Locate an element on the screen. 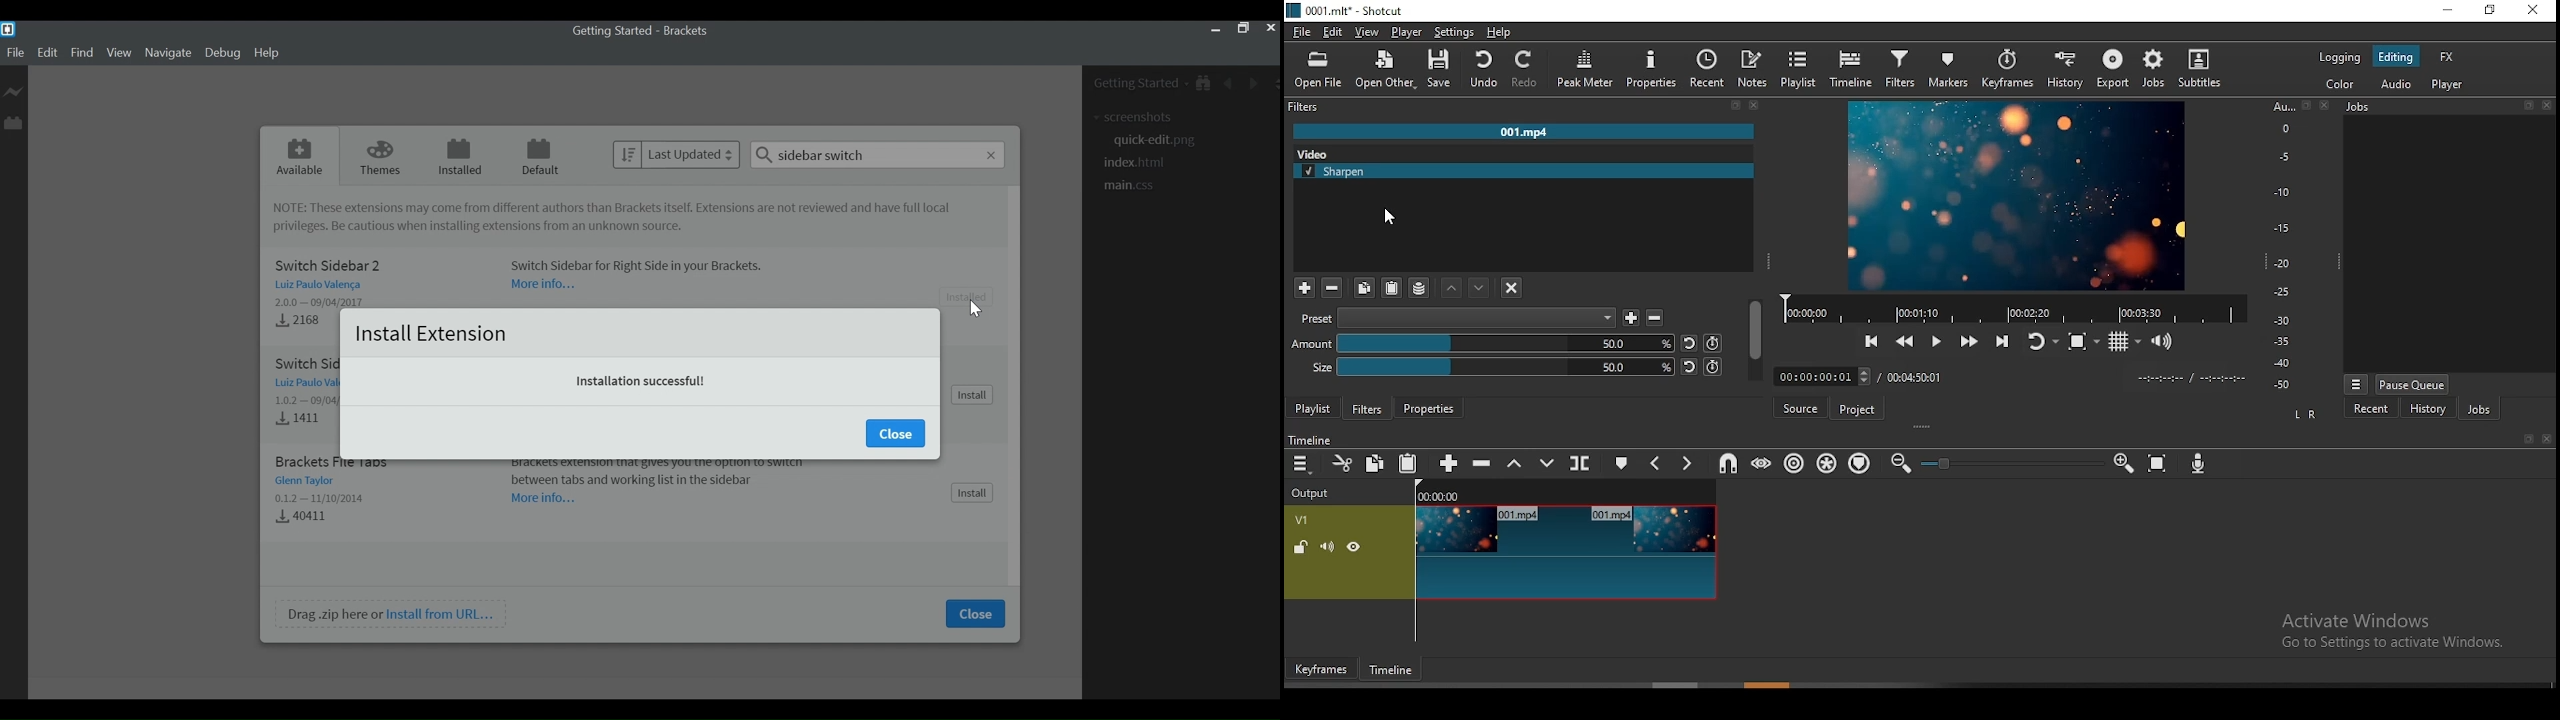  timeline is located at coordinates (1853, 72).